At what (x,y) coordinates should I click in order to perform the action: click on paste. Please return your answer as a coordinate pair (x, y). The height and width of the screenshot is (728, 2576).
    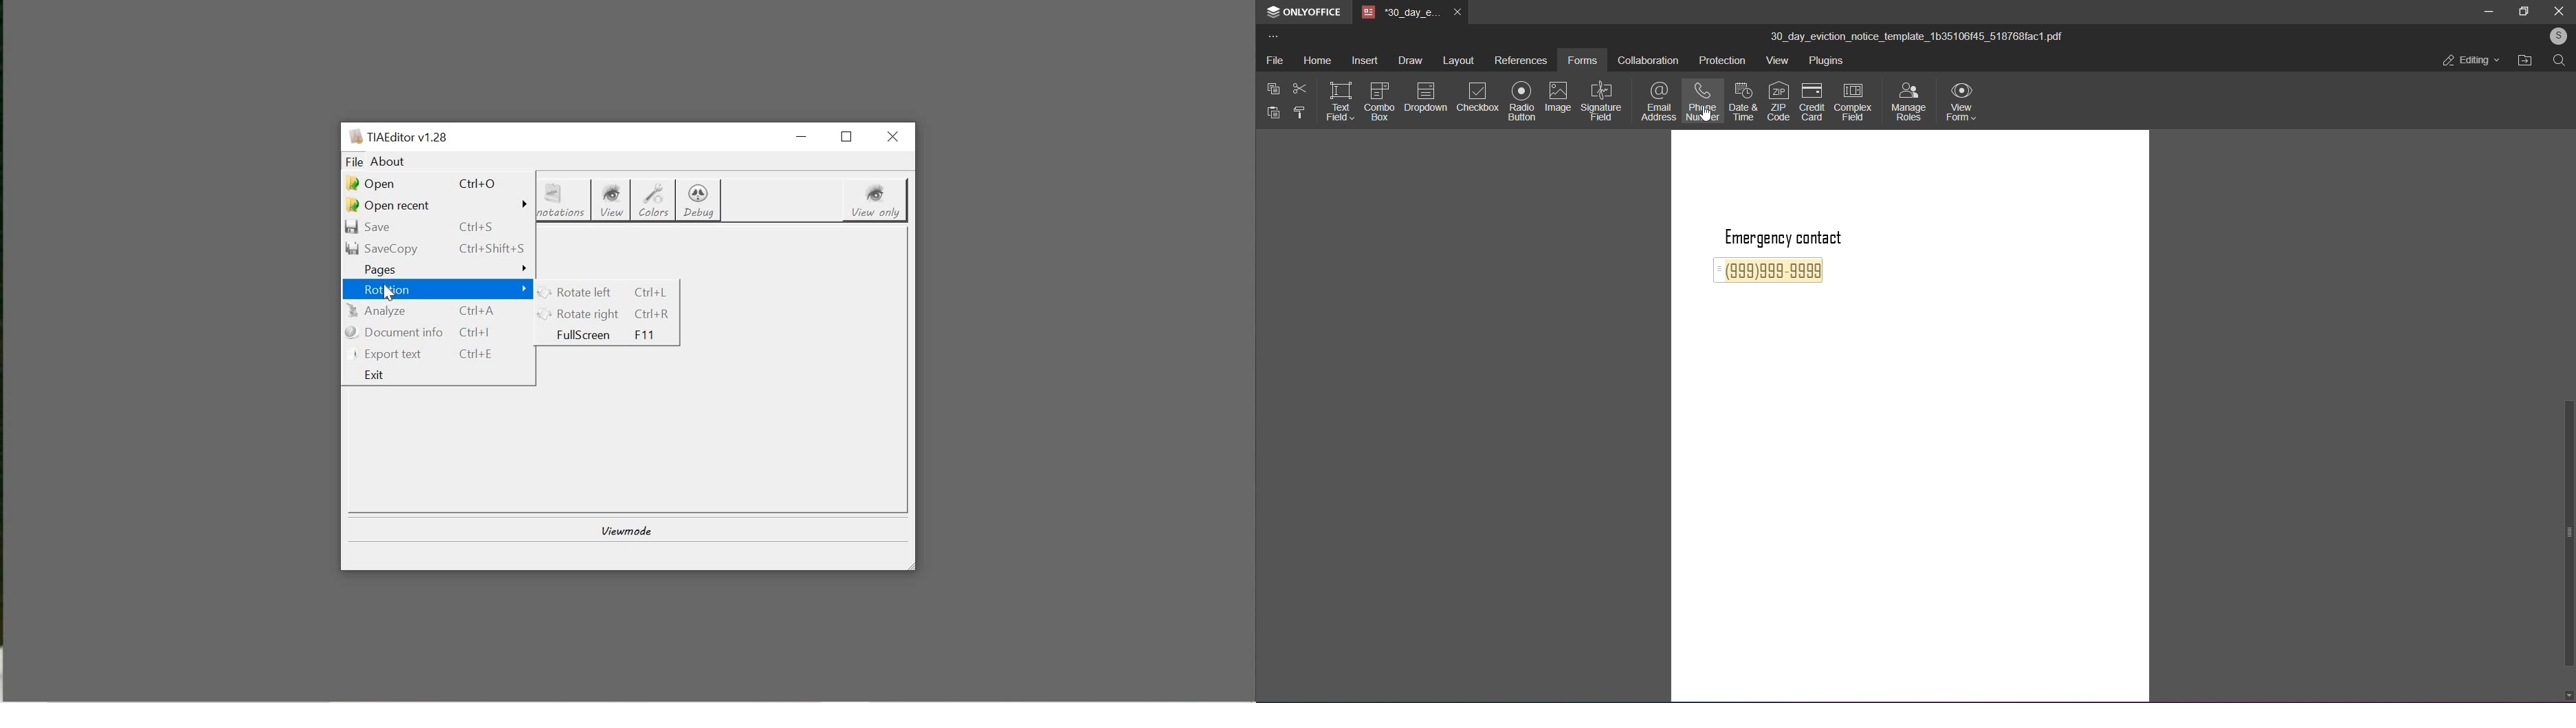
    Looking at the image, I should click on (1275, 114).